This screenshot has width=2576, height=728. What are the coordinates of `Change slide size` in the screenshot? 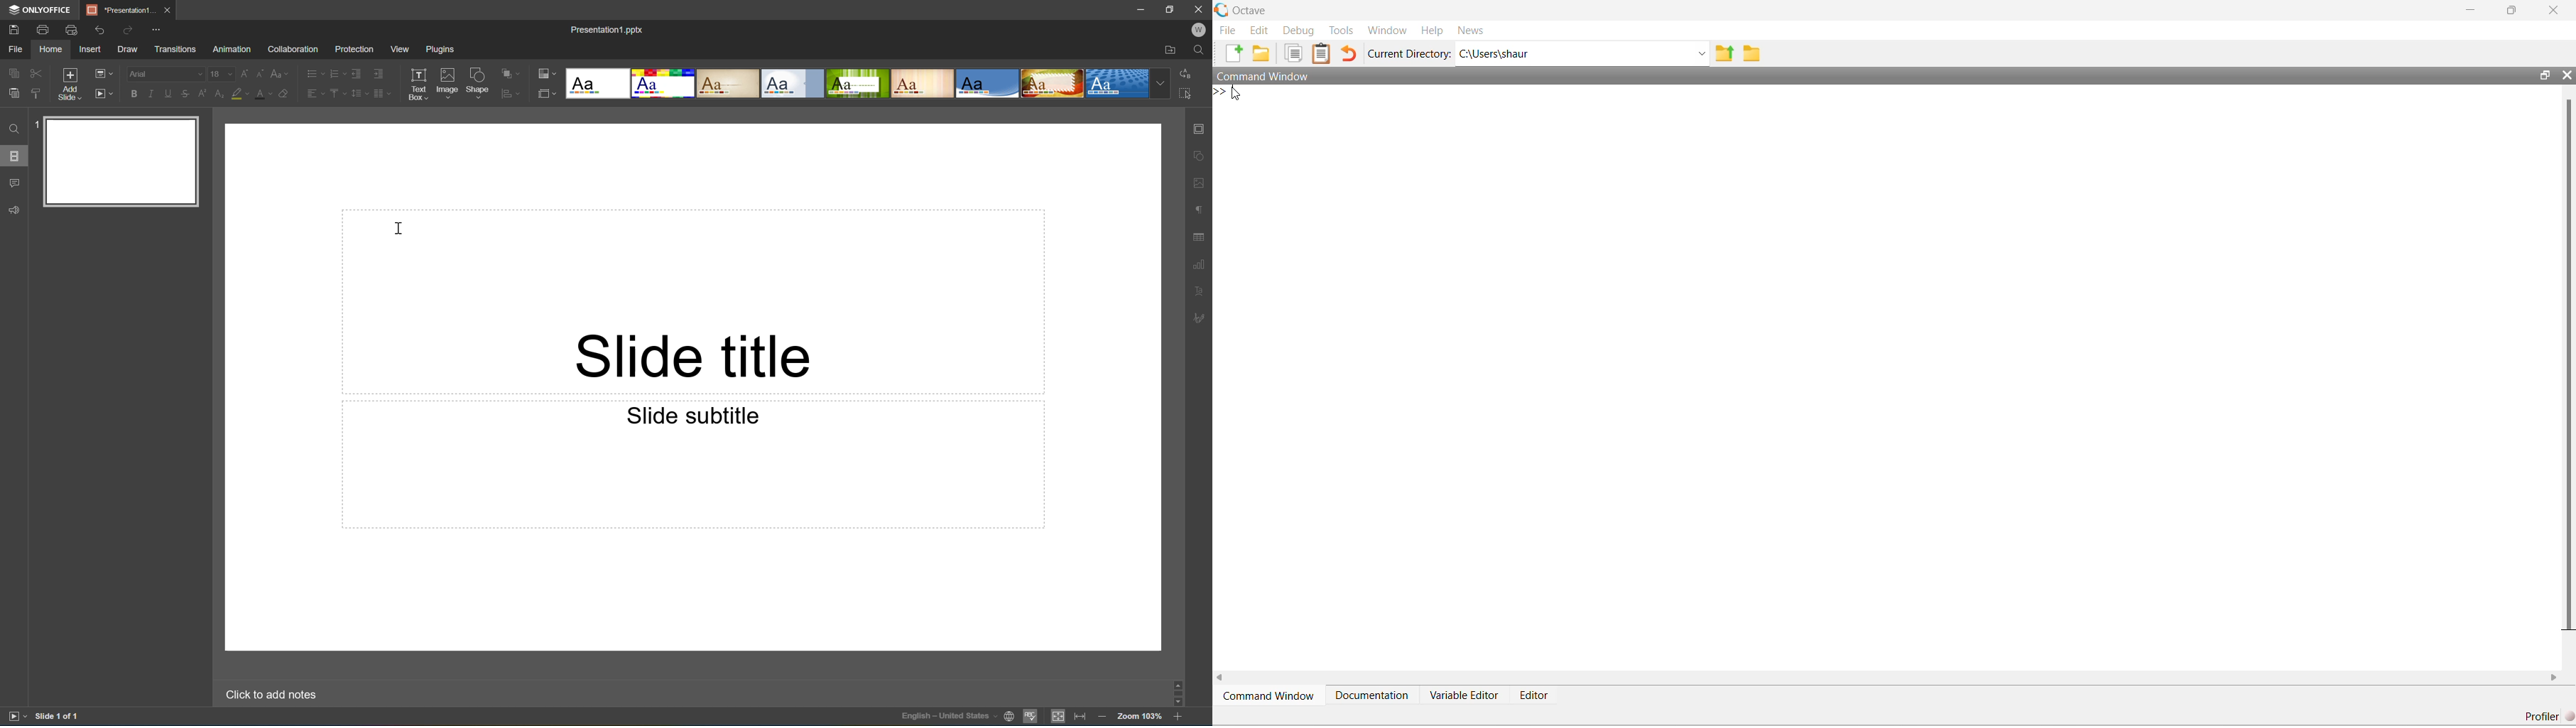 It's located at (546, 93).